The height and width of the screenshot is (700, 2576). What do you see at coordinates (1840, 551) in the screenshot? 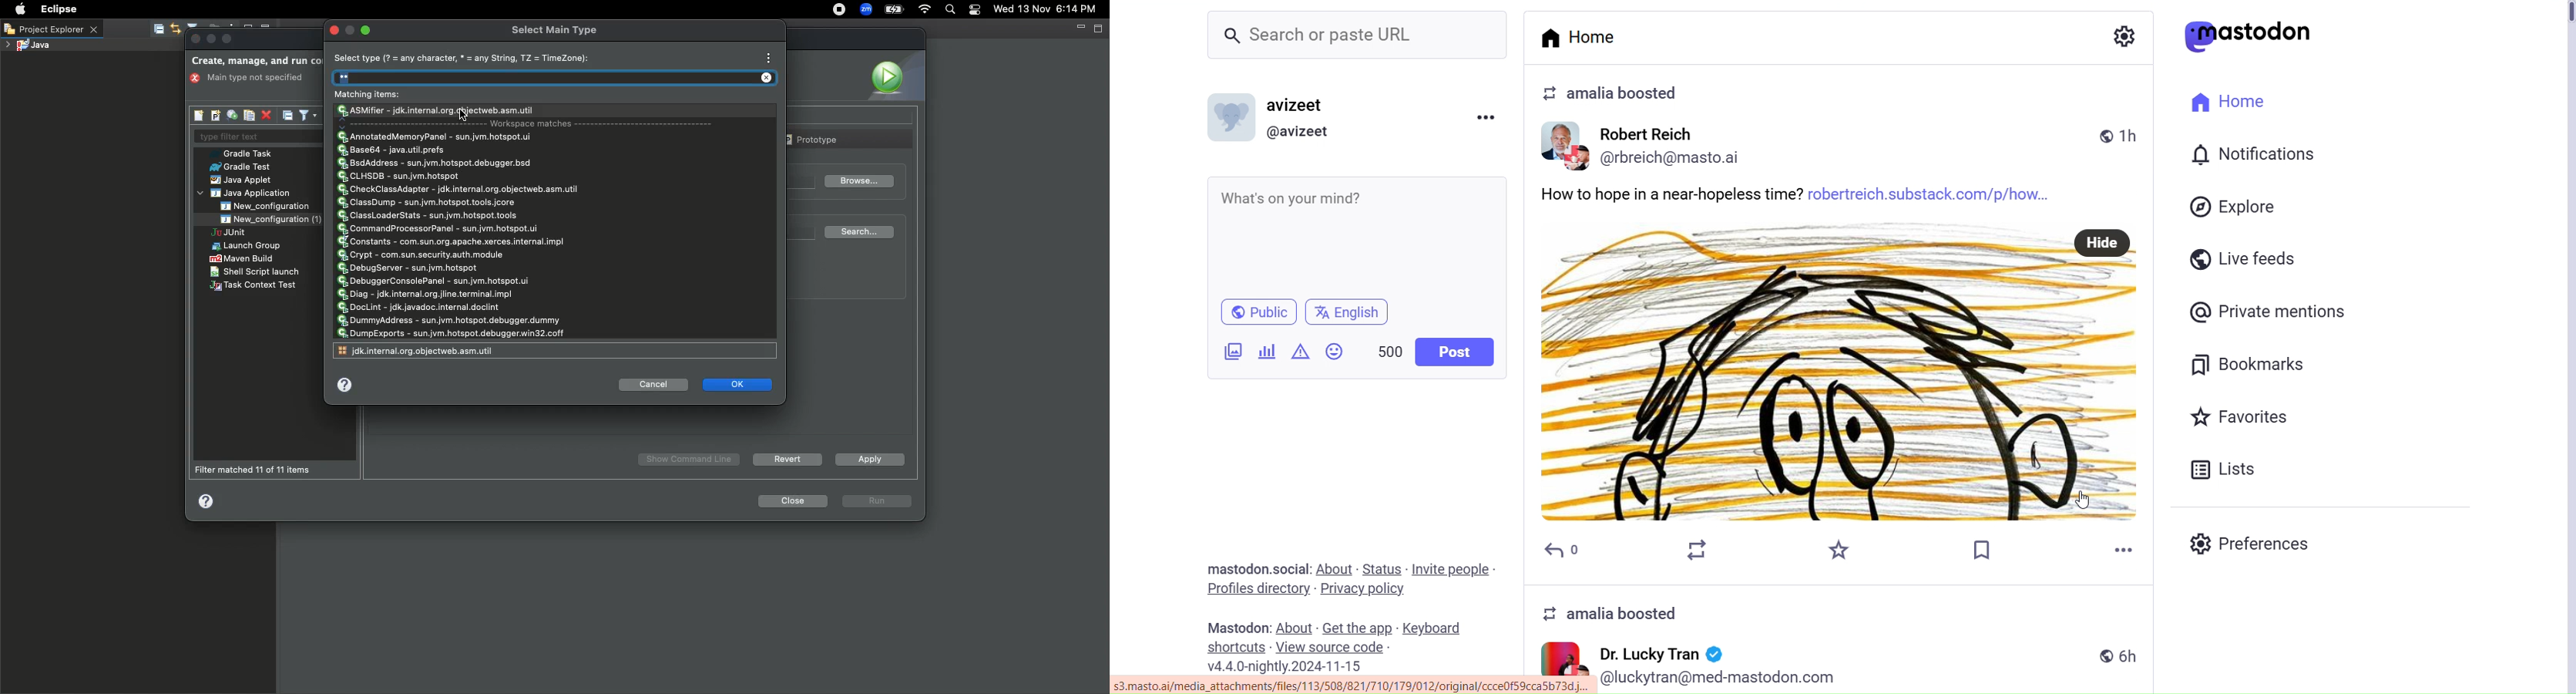
I see `Favorite ` at bounding box center [1840, 551].